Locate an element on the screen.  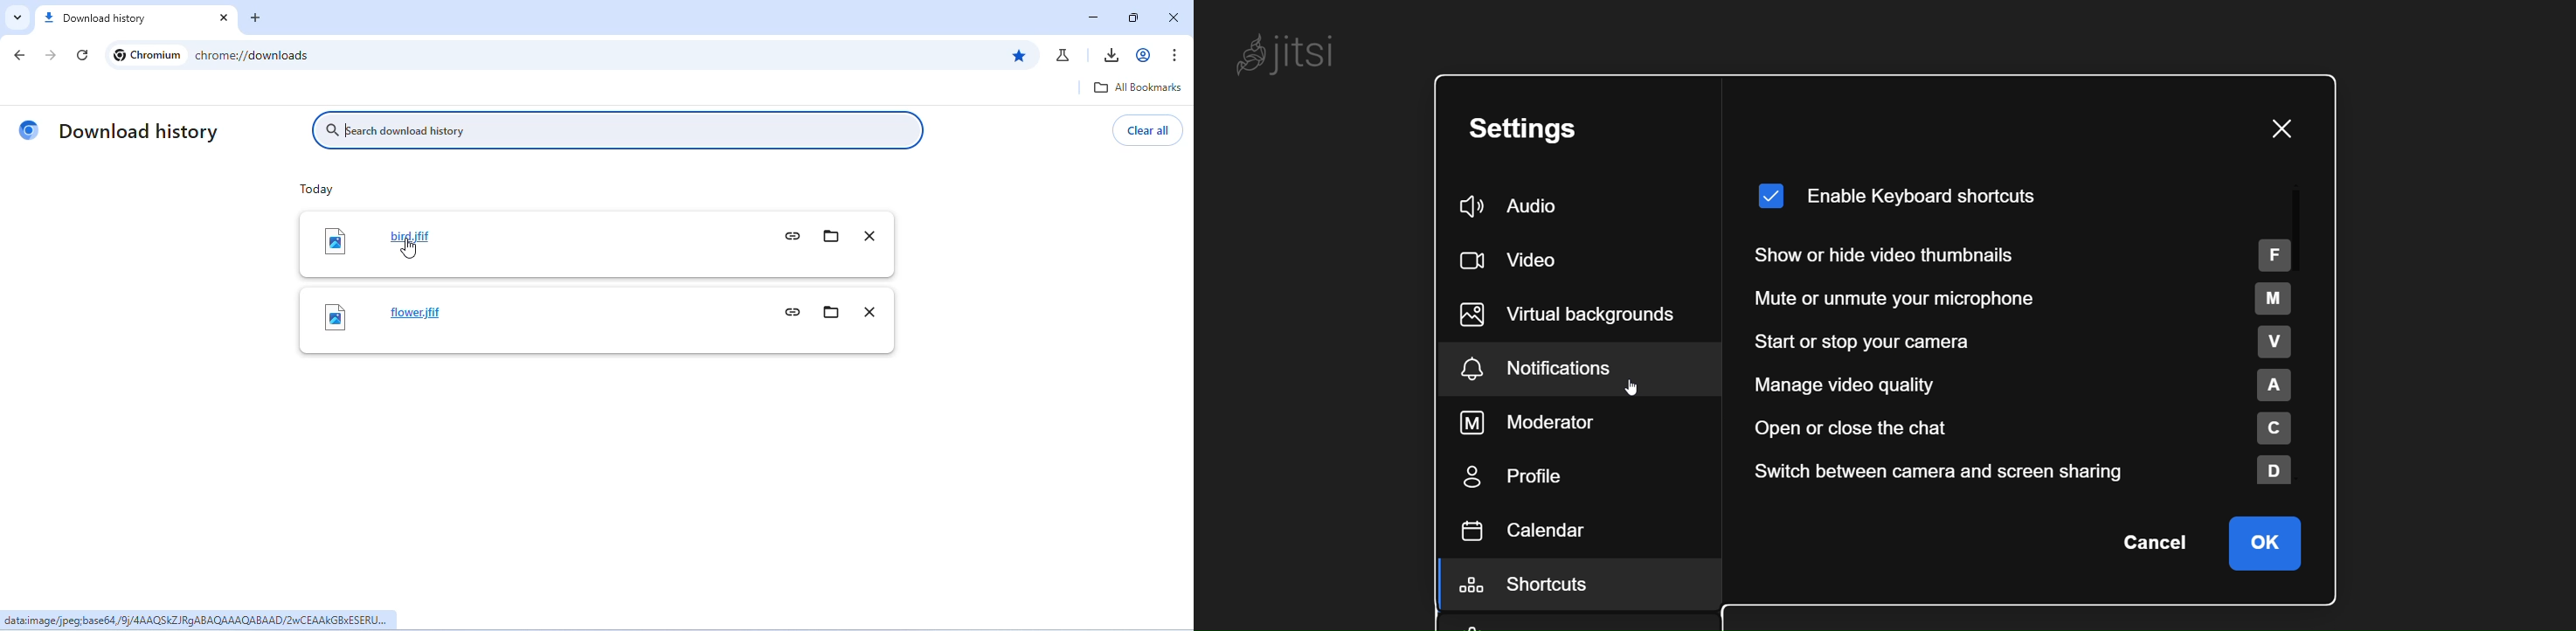
enable keyboard shortcut is located at coordinates (1902, 192).